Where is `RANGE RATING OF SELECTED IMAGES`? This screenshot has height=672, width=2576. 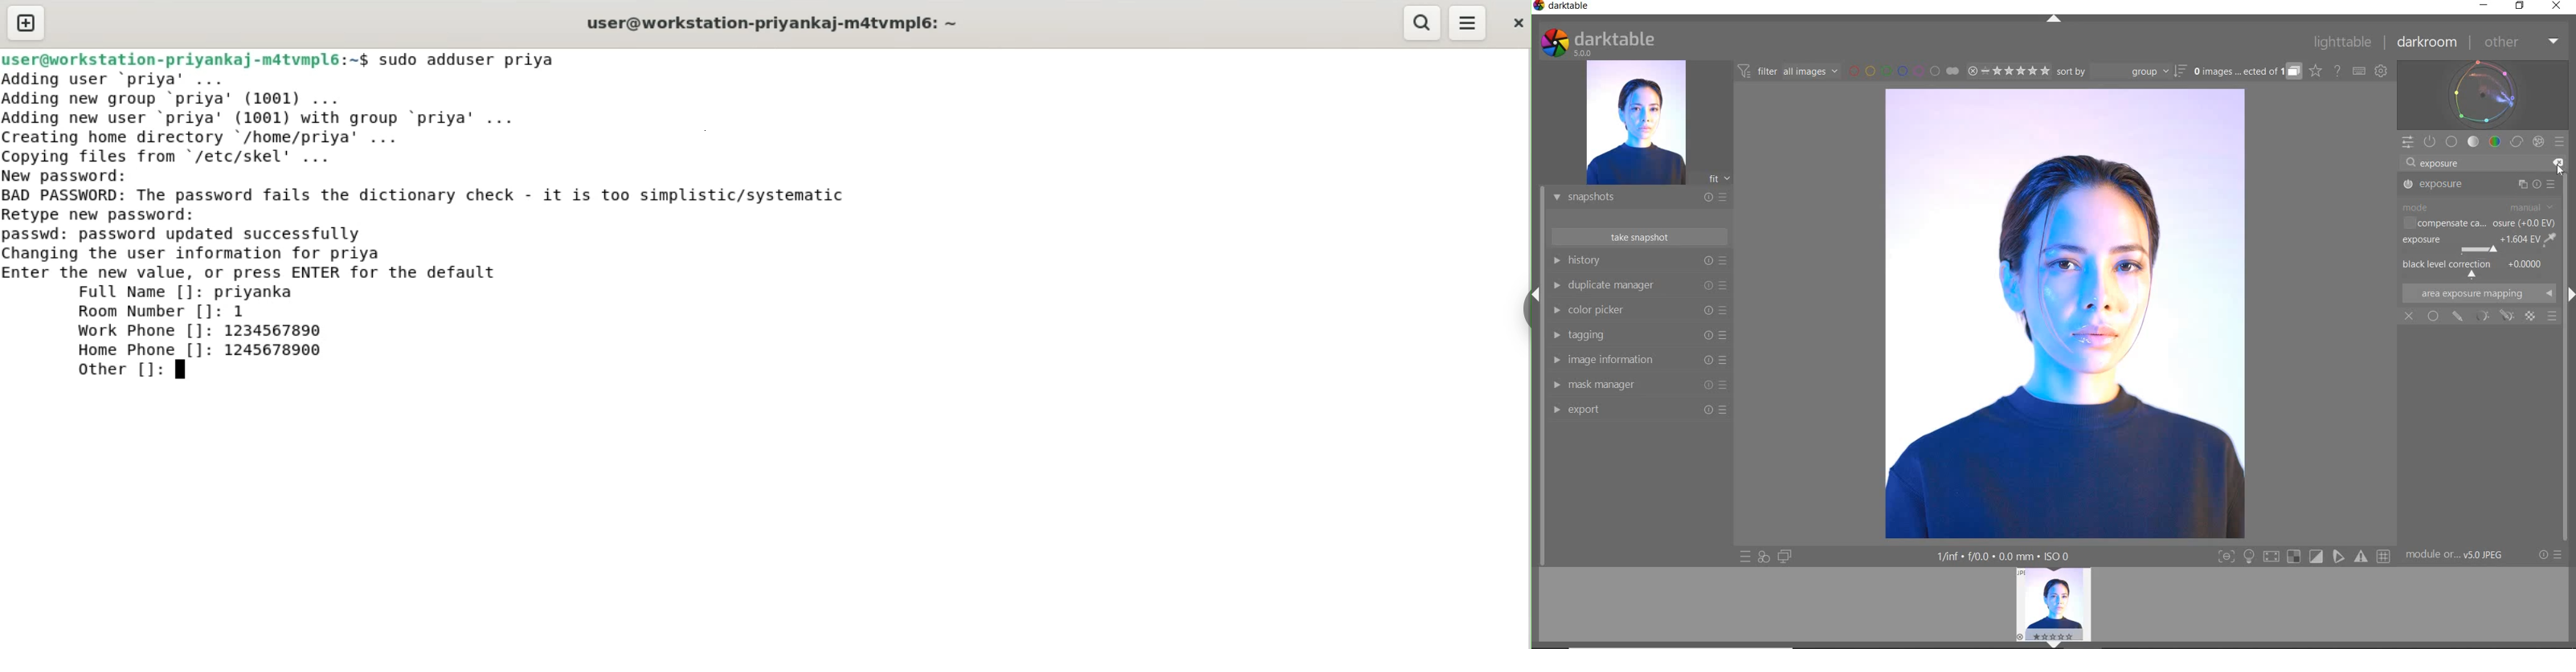
RANGE RATING OF SELECTED IMAGES is located at coordinates (2008, 70).